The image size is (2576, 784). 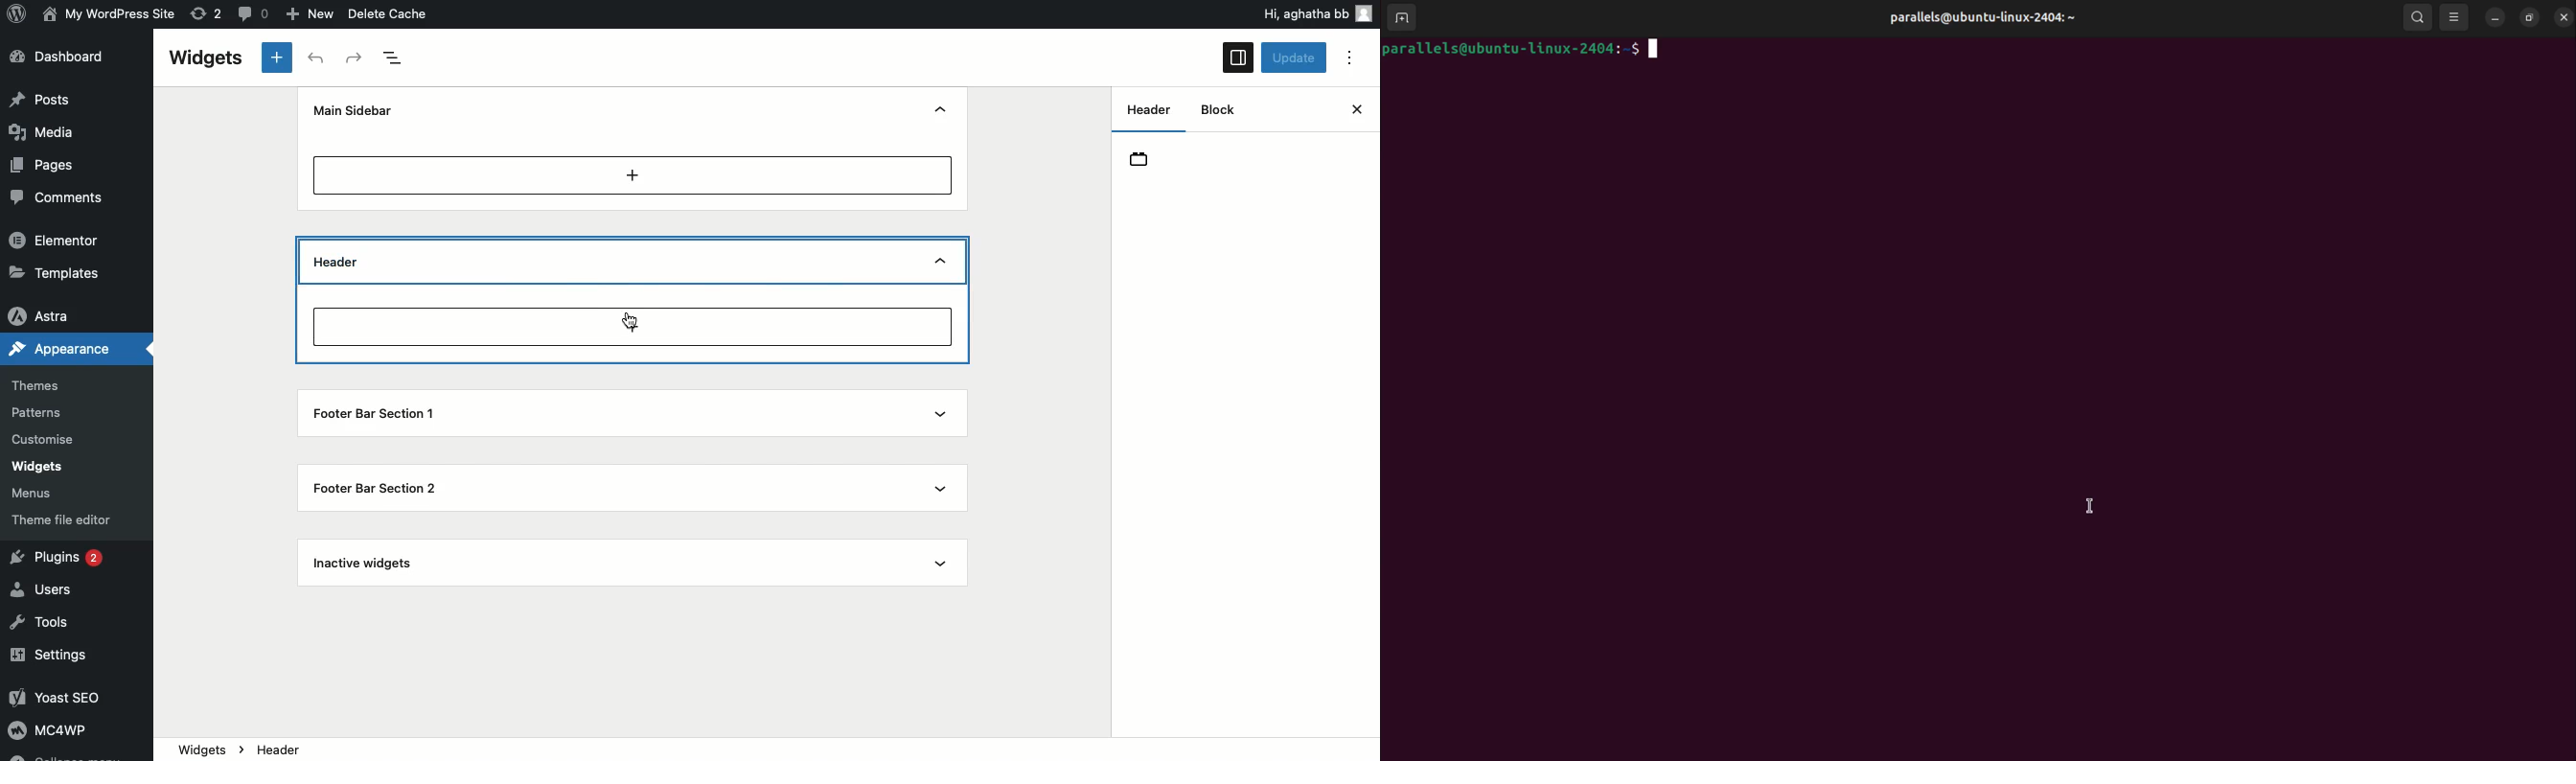 I want to click on Name, so click(x=111, y=12).